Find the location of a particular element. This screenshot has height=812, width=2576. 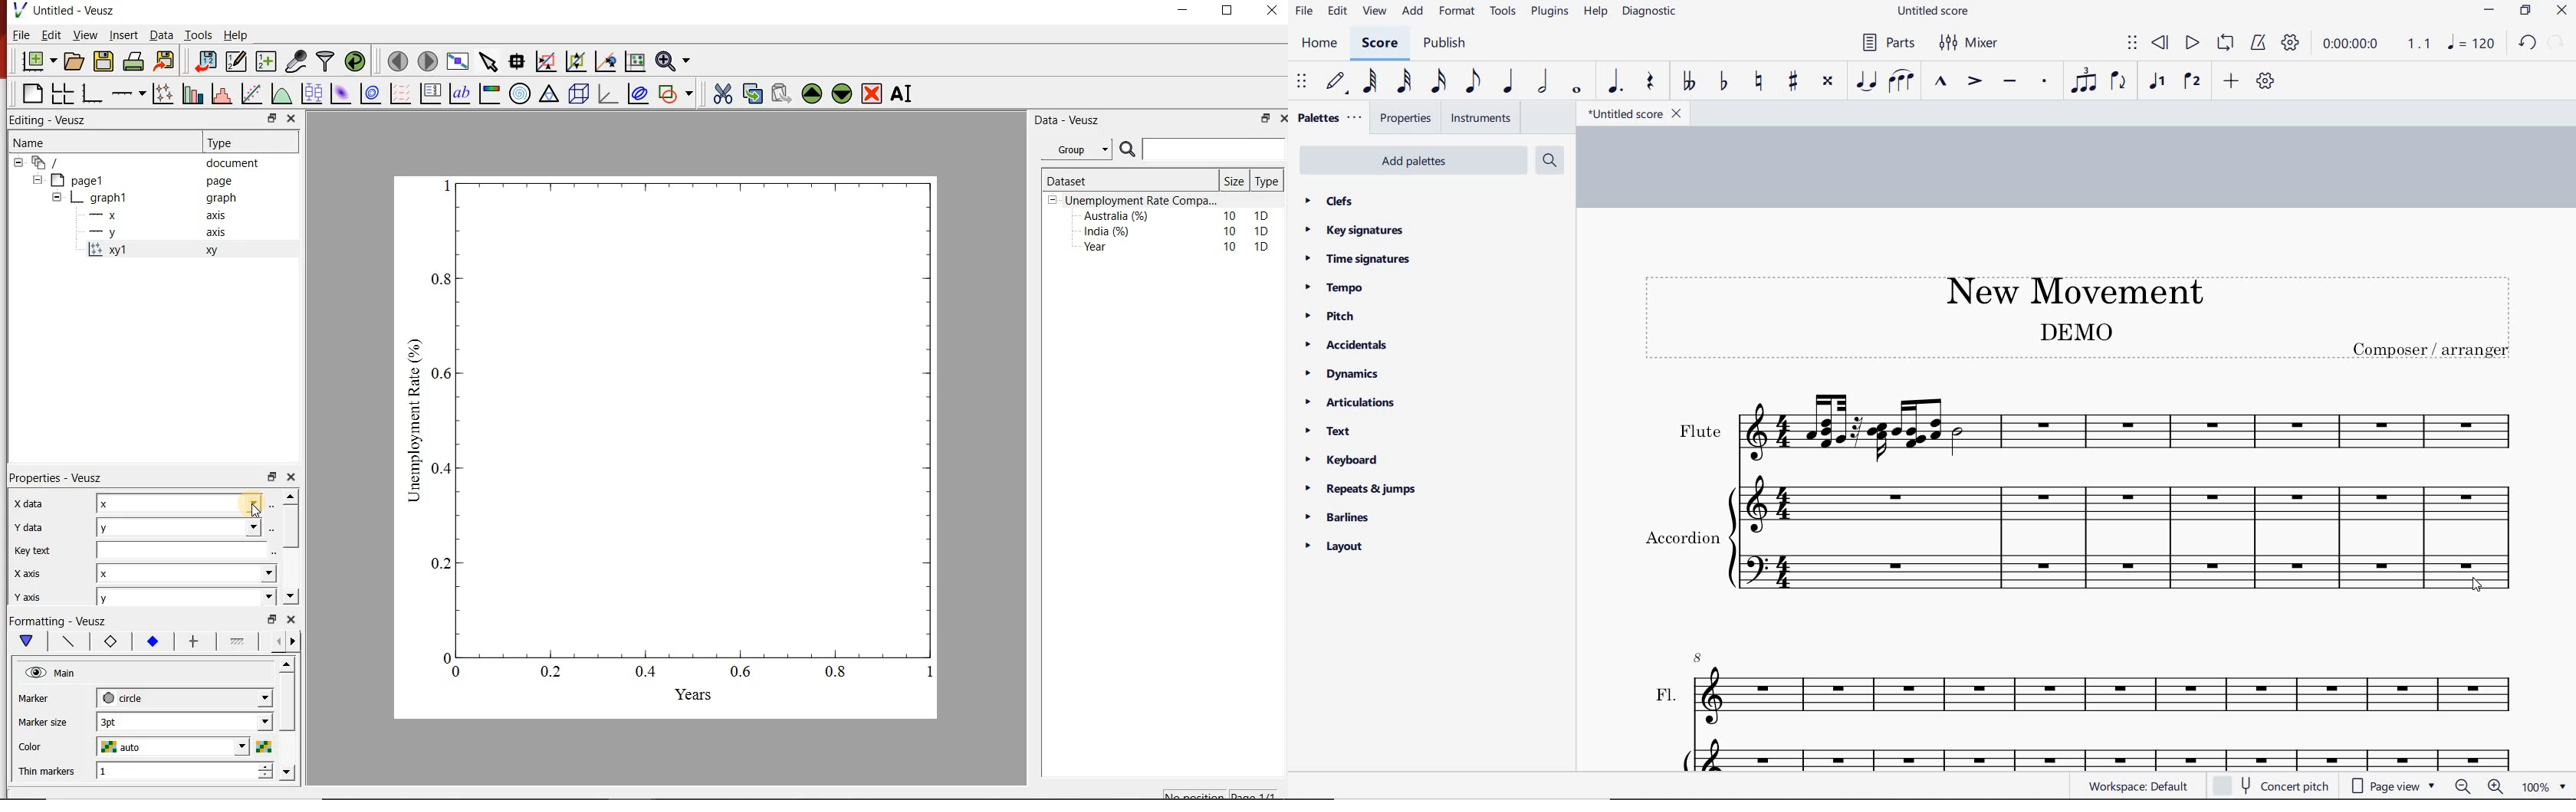

page1 page is located at coordinates (147, 180).